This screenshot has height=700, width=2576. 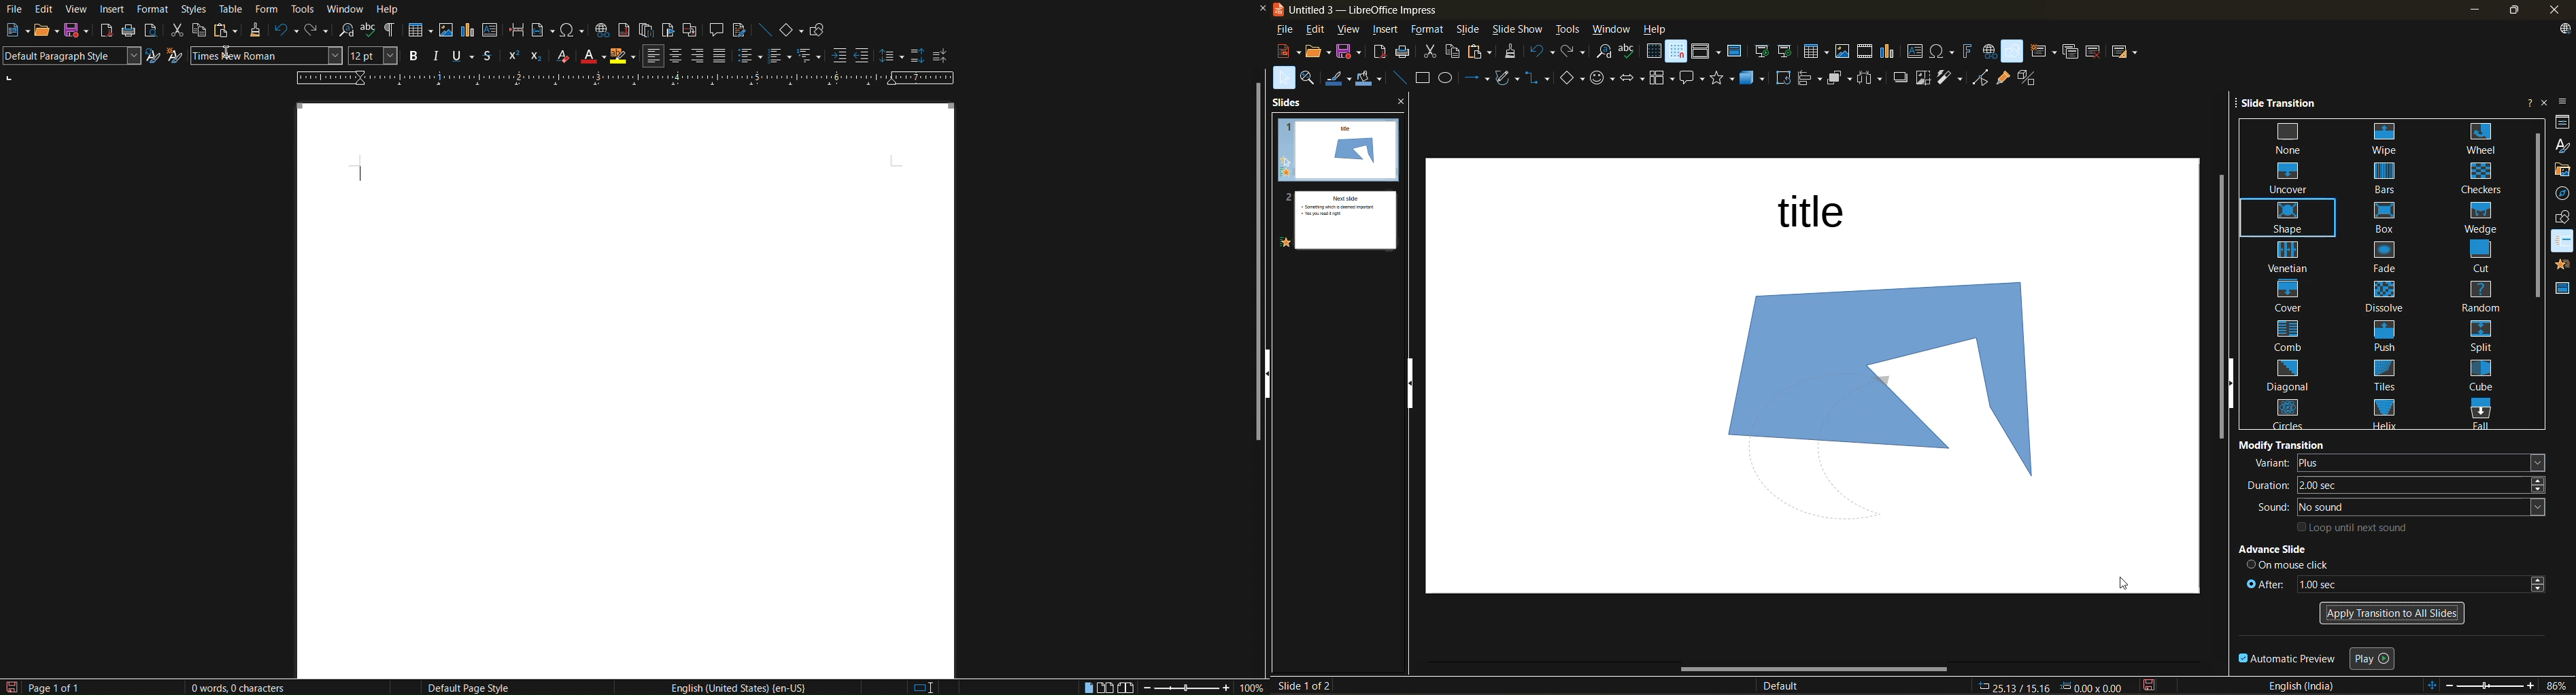 What do you see at coordinates (68, 686) in the screenshot?
I see `Page 1 of 1` at bounding box center [68, 686].